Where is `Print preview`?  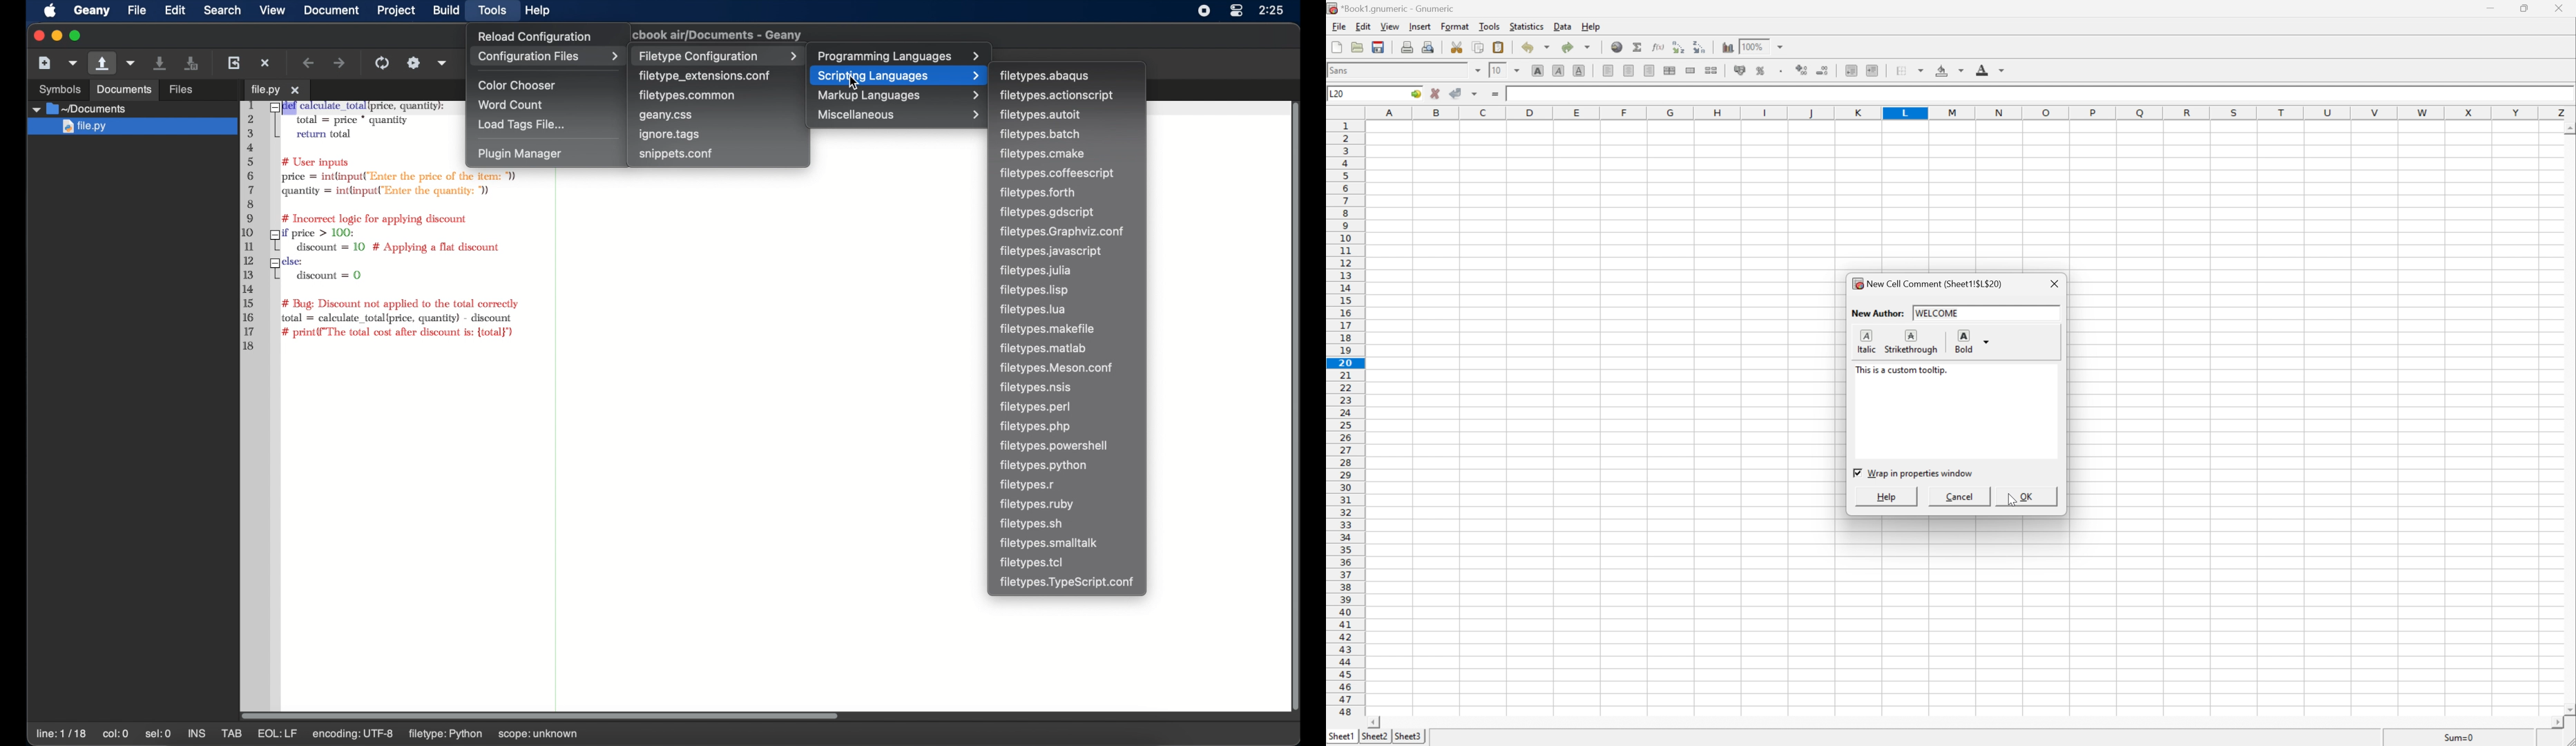
Print preview is located at coordinates (1427, 47).